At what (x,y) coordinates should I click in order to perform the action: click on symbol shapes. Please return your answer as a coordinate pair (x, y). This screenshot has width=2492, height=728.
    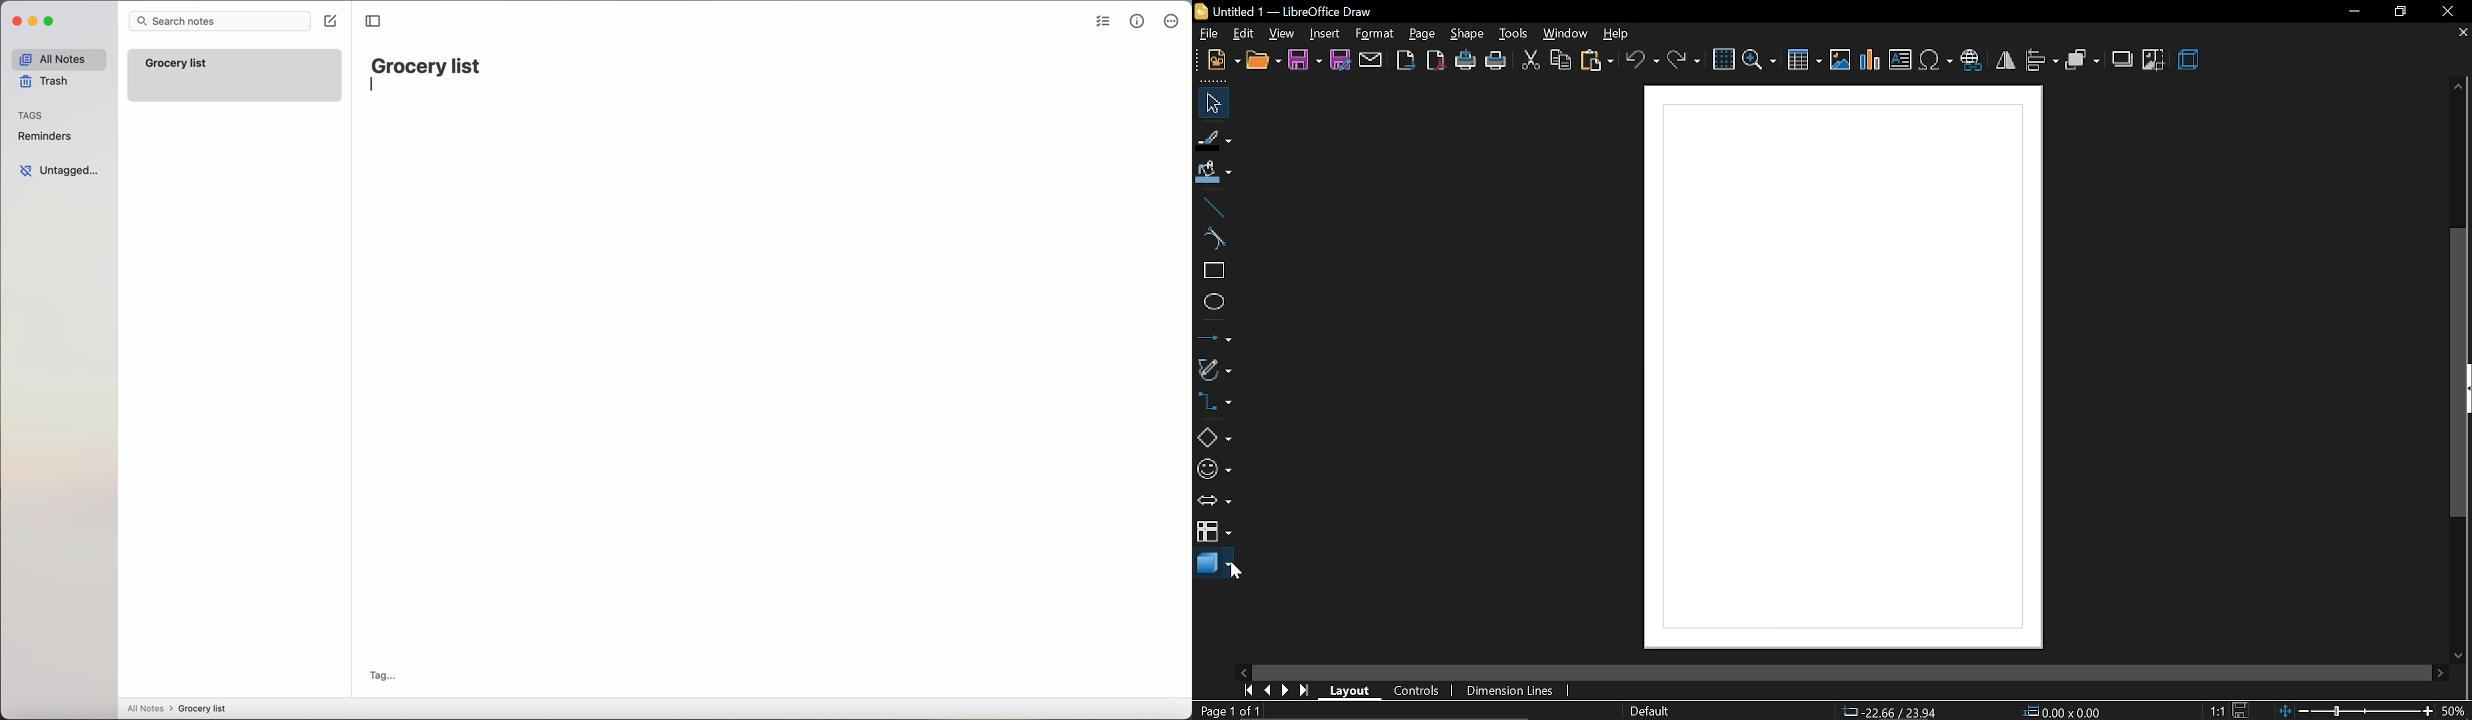
    Looking at the image, I should click on (1213, 469).